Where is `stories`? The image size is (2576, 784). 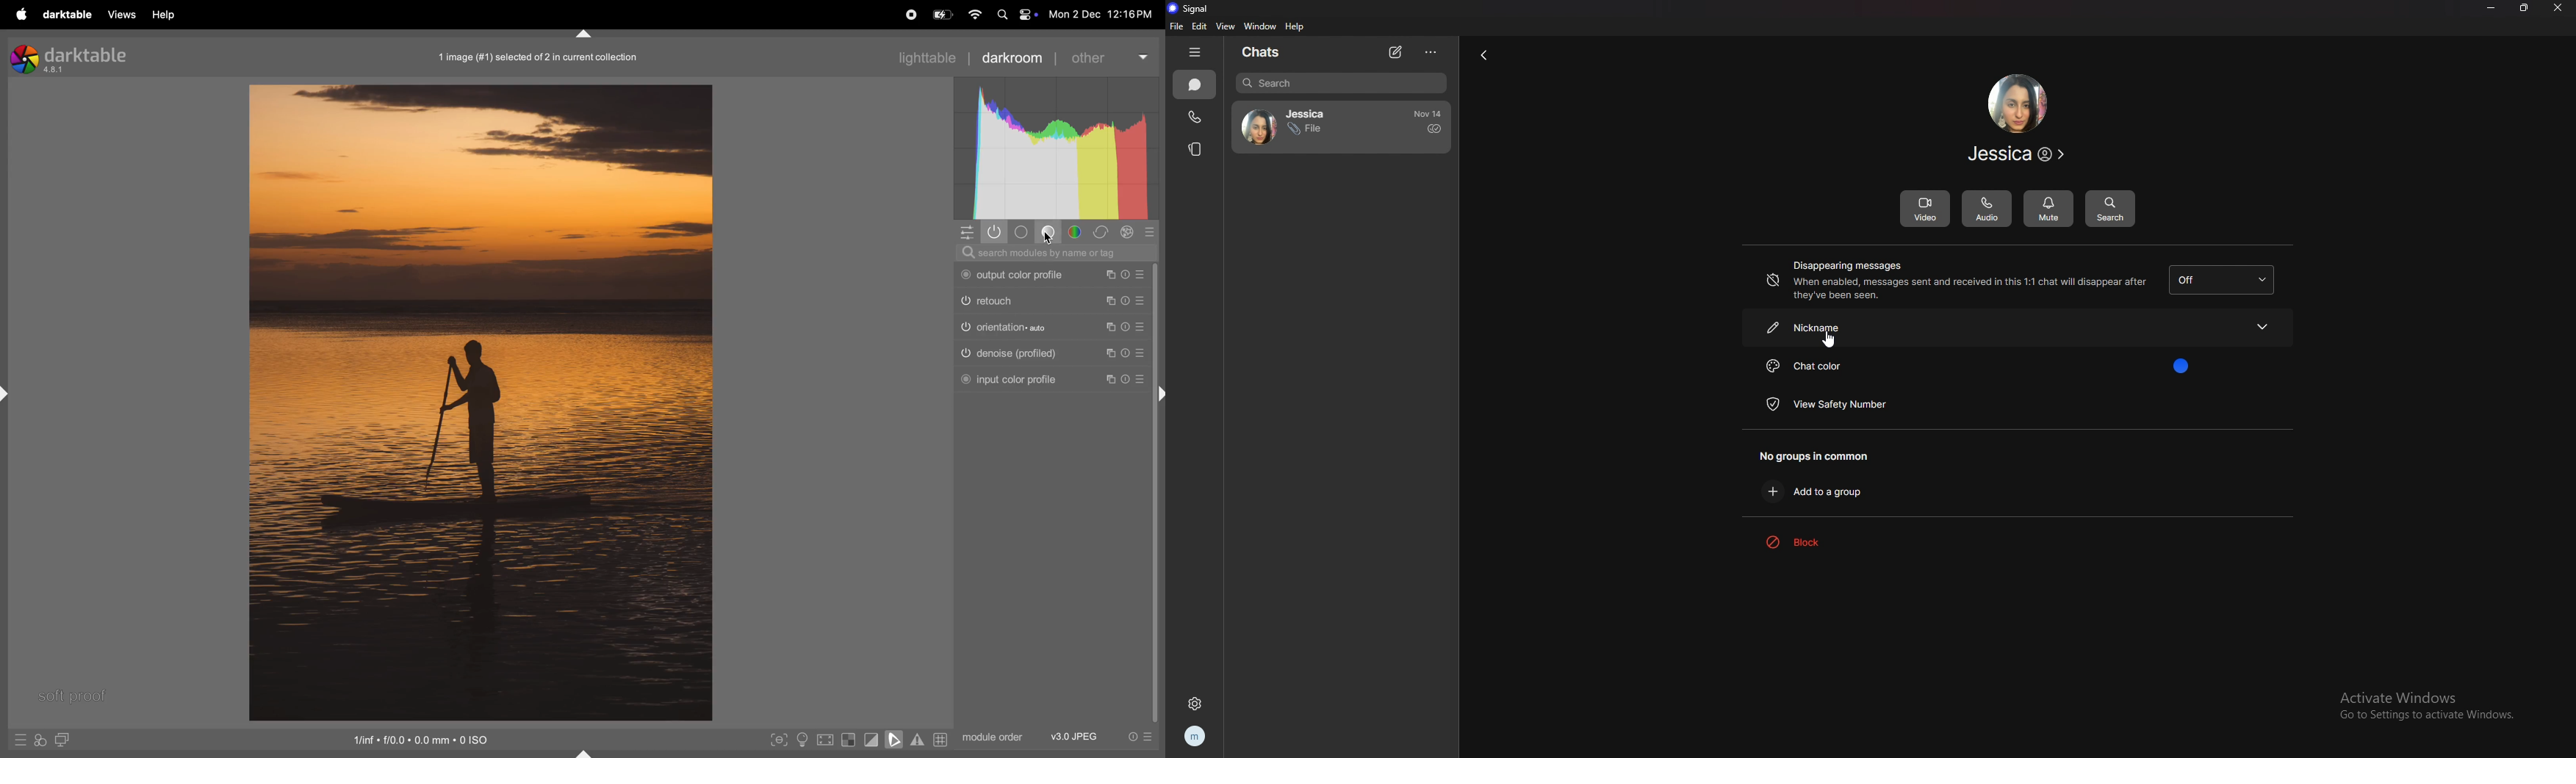
stories is located at coordinates (1192, 149).